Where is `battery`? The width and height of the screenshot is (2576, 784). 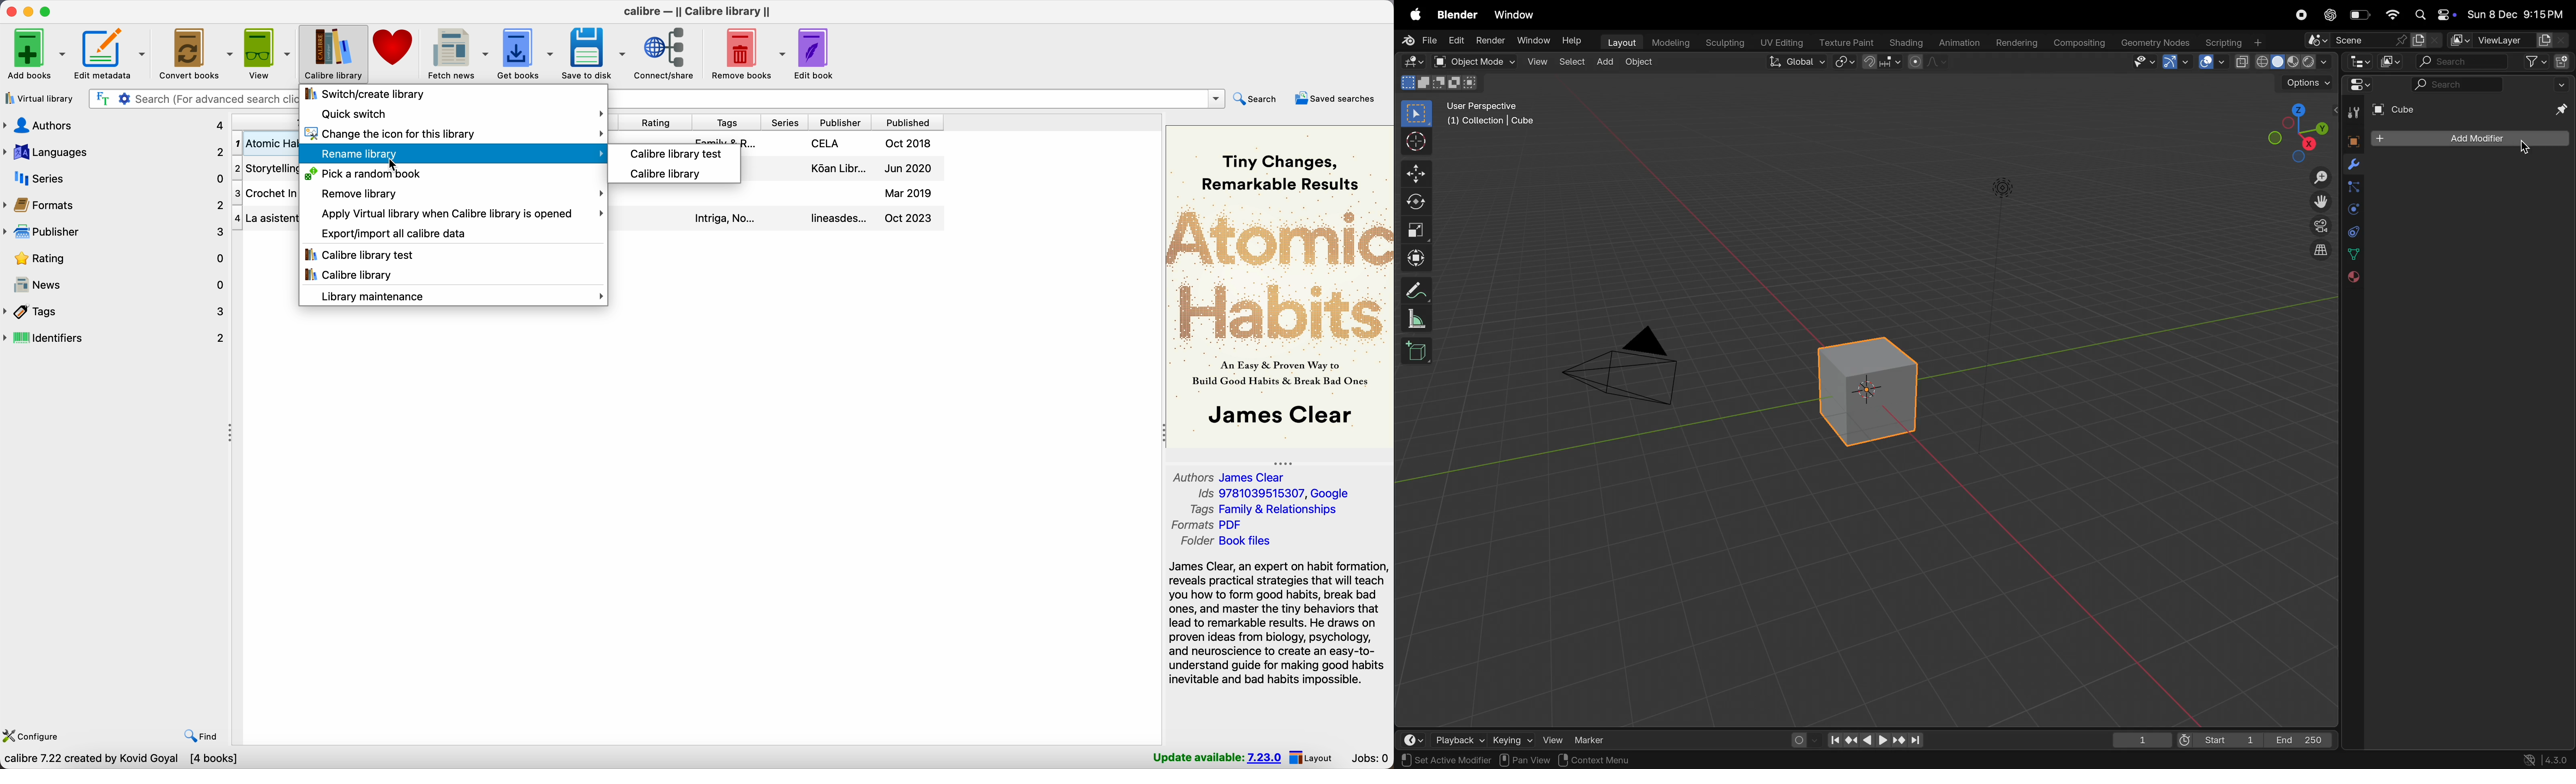 battery is located at coordinates (2361, 17).